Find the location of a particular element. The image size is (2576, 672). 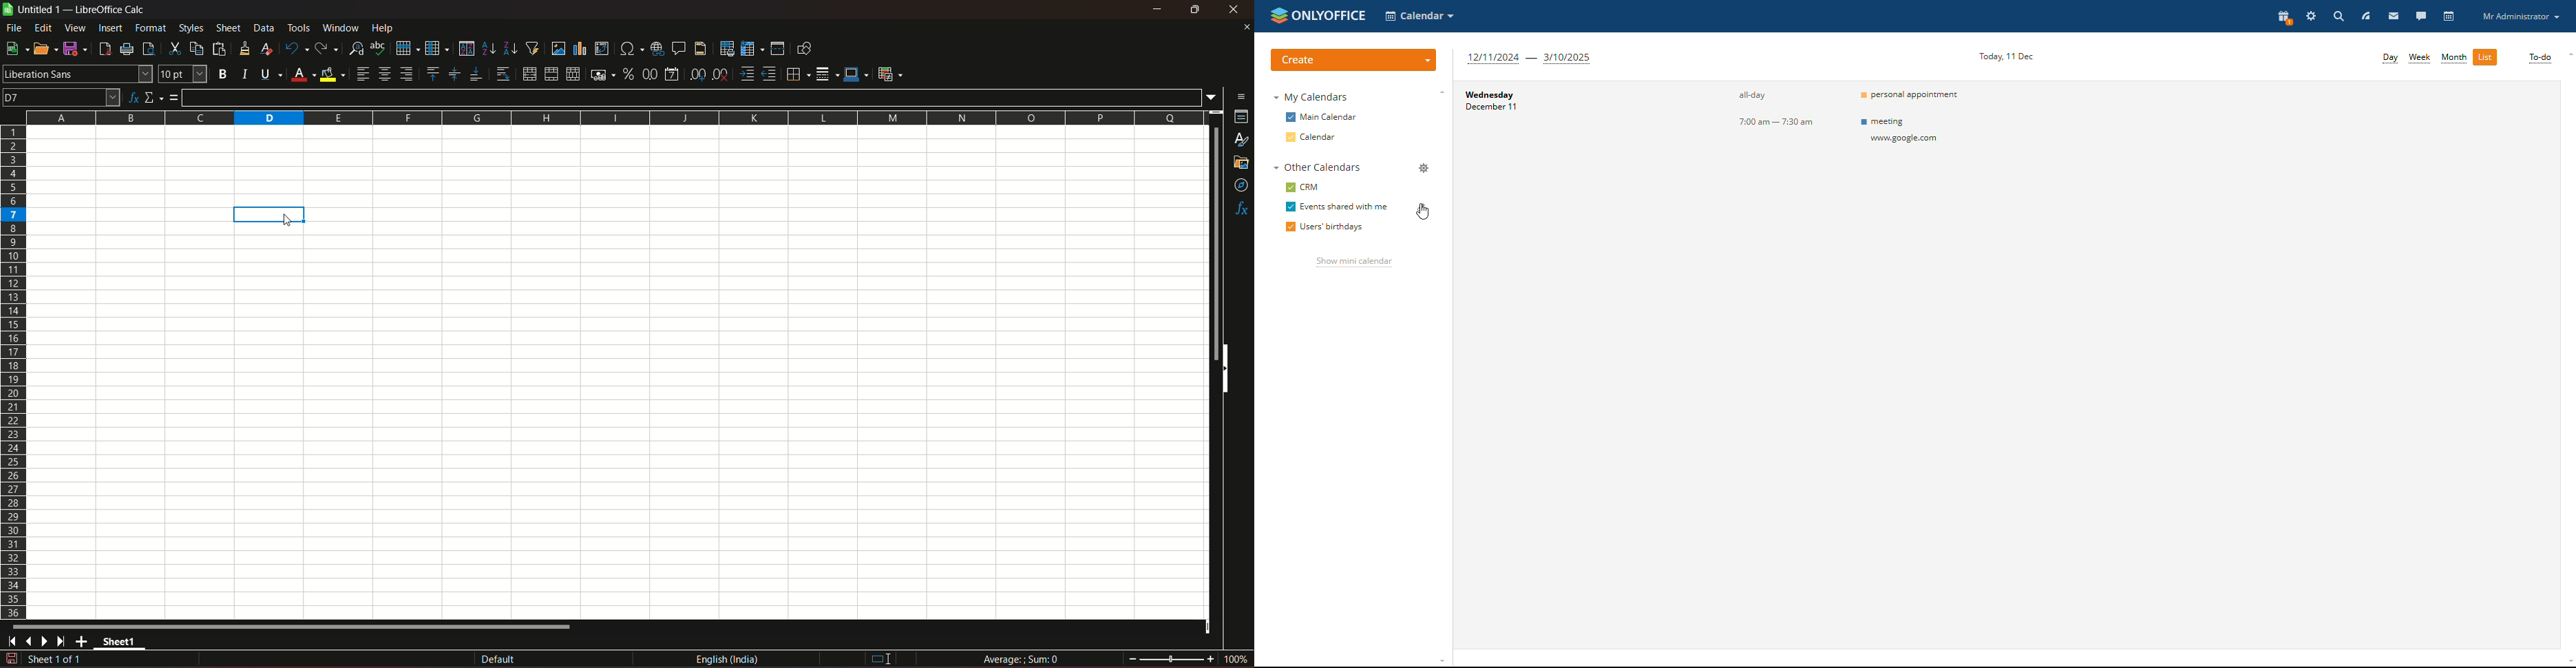

insert or edit pivot table is located at coordinates (602, 48).